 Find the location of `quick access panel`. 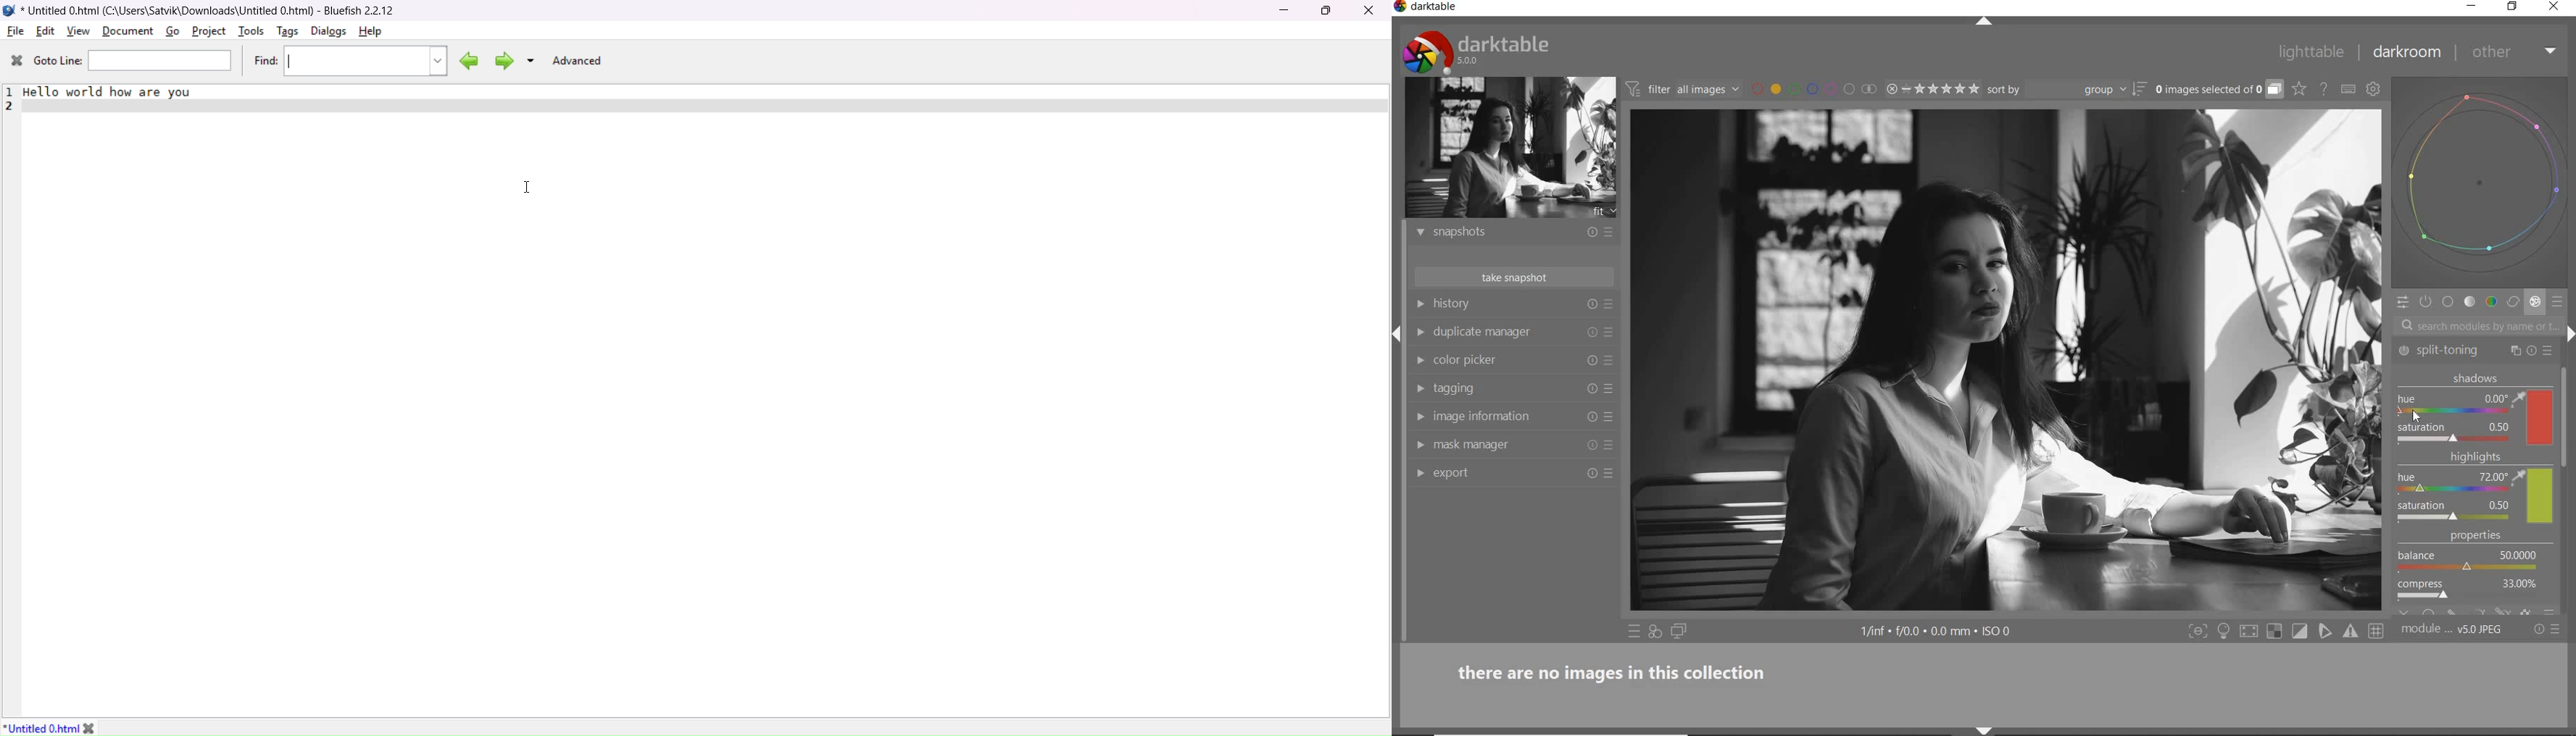

quick access panel is located at coordinates (2402, 302).